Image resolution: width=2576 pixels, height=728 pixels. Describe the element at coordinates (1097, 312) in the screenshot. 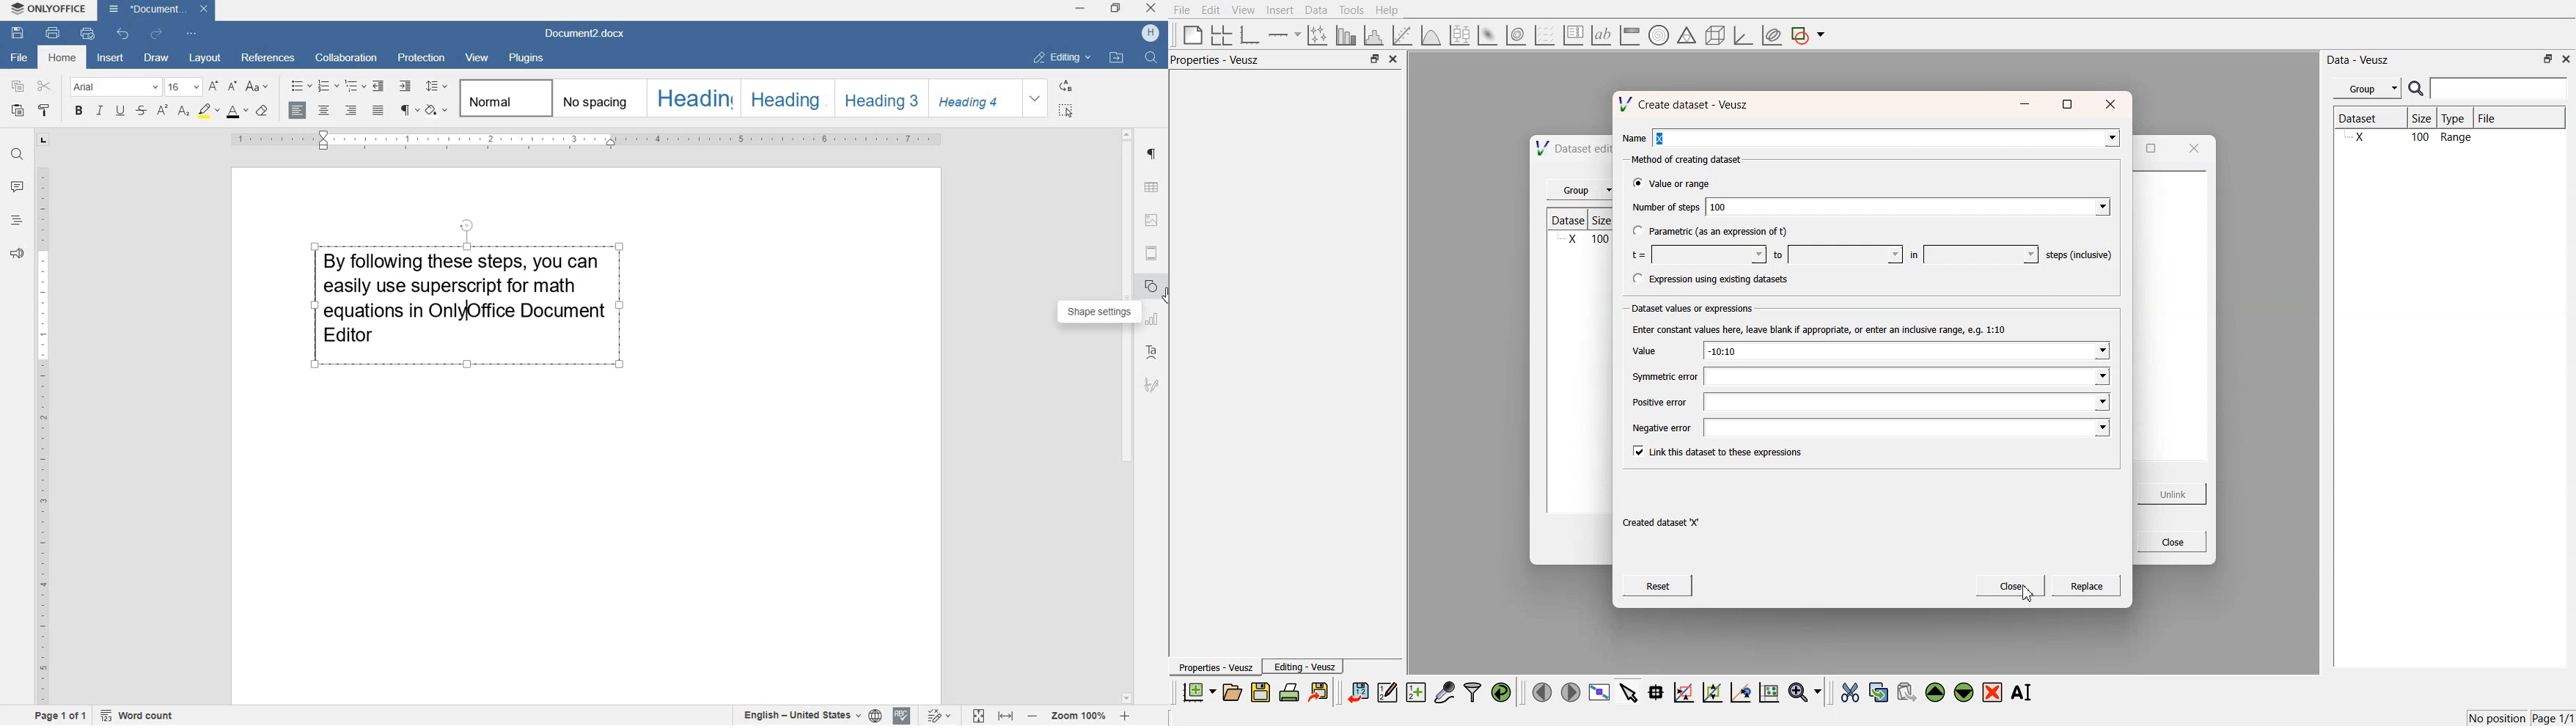

I see `shape settings` at that location.